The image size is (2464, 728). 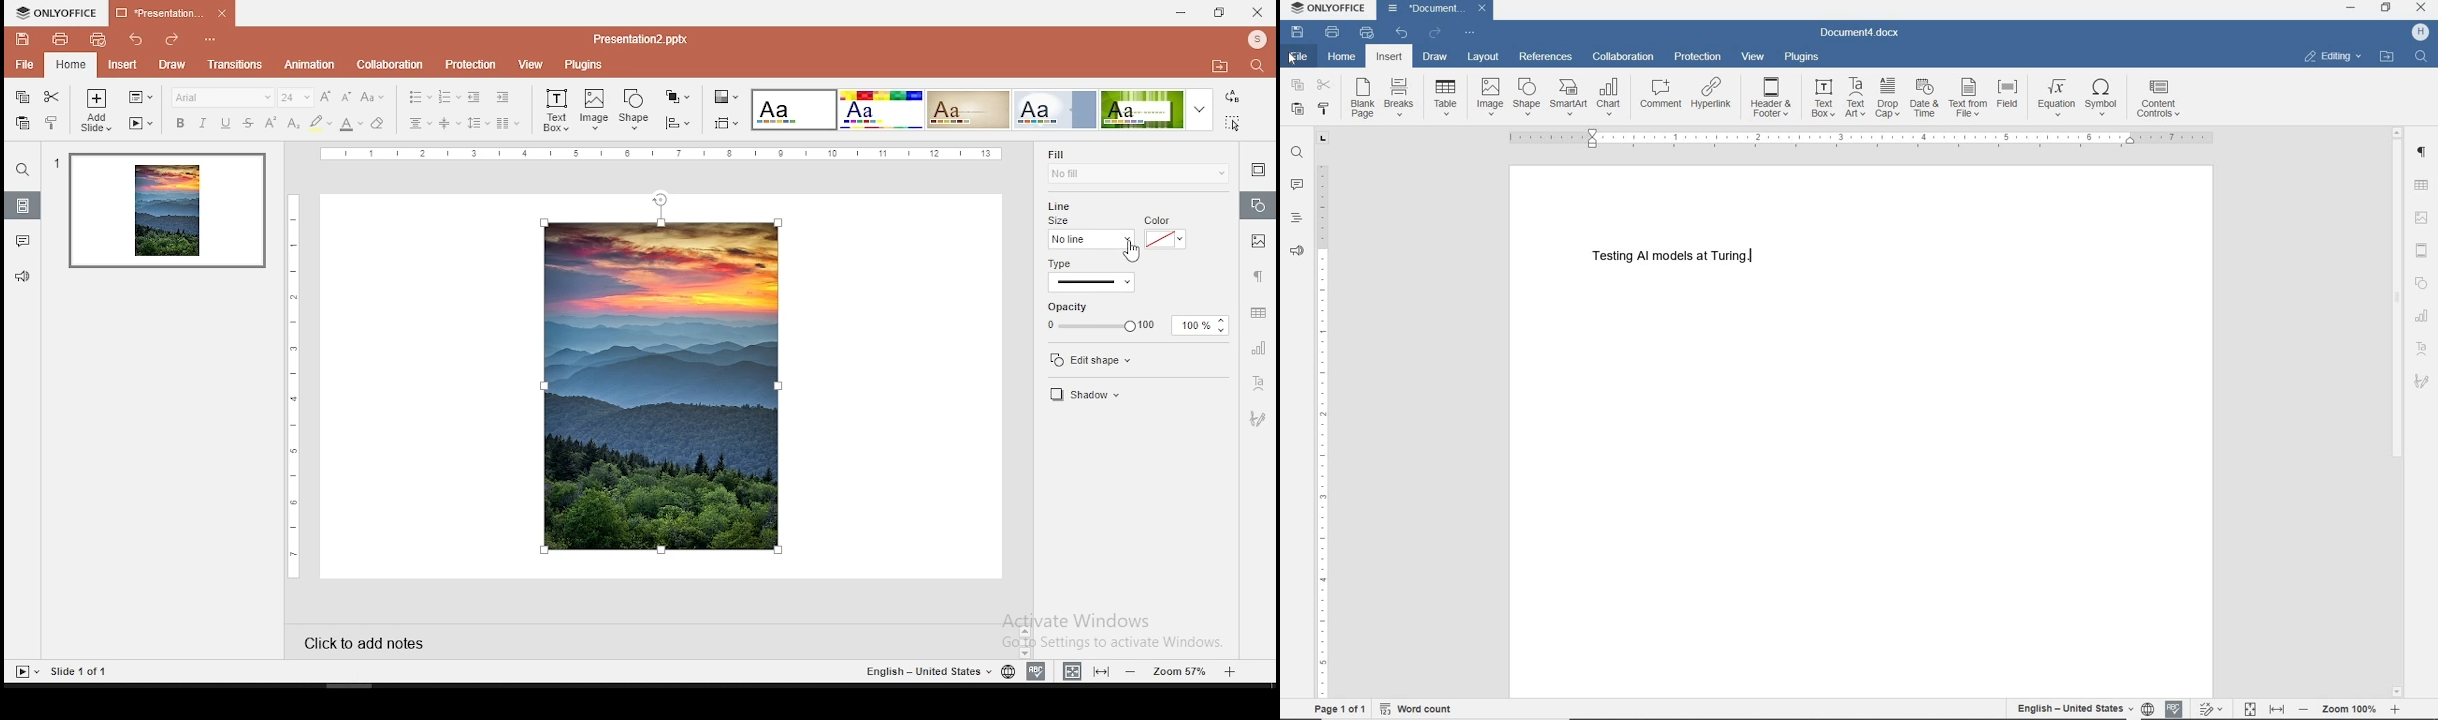 I want to click on close window, so click(x=1256, y=13).